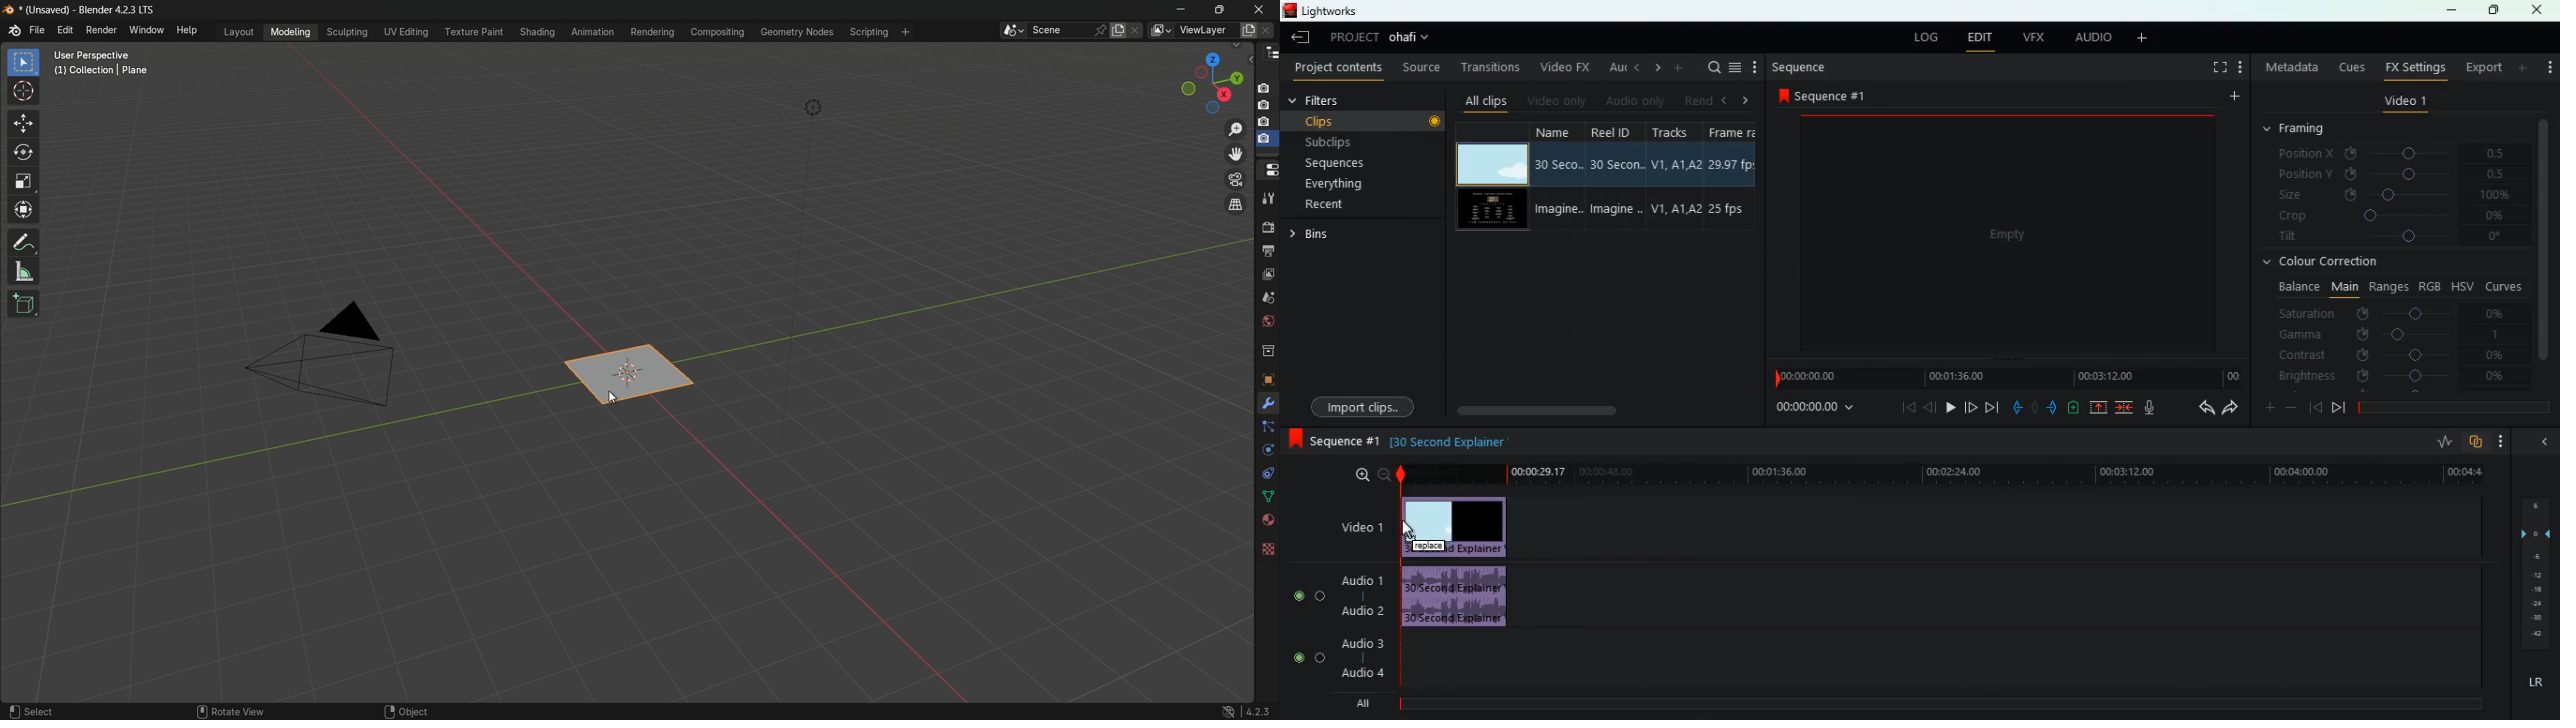 The width and height of the screenshot is (2576, 728). Describe the element at coordinates (2232, 99) in the screenshot. I see `more` at that location.